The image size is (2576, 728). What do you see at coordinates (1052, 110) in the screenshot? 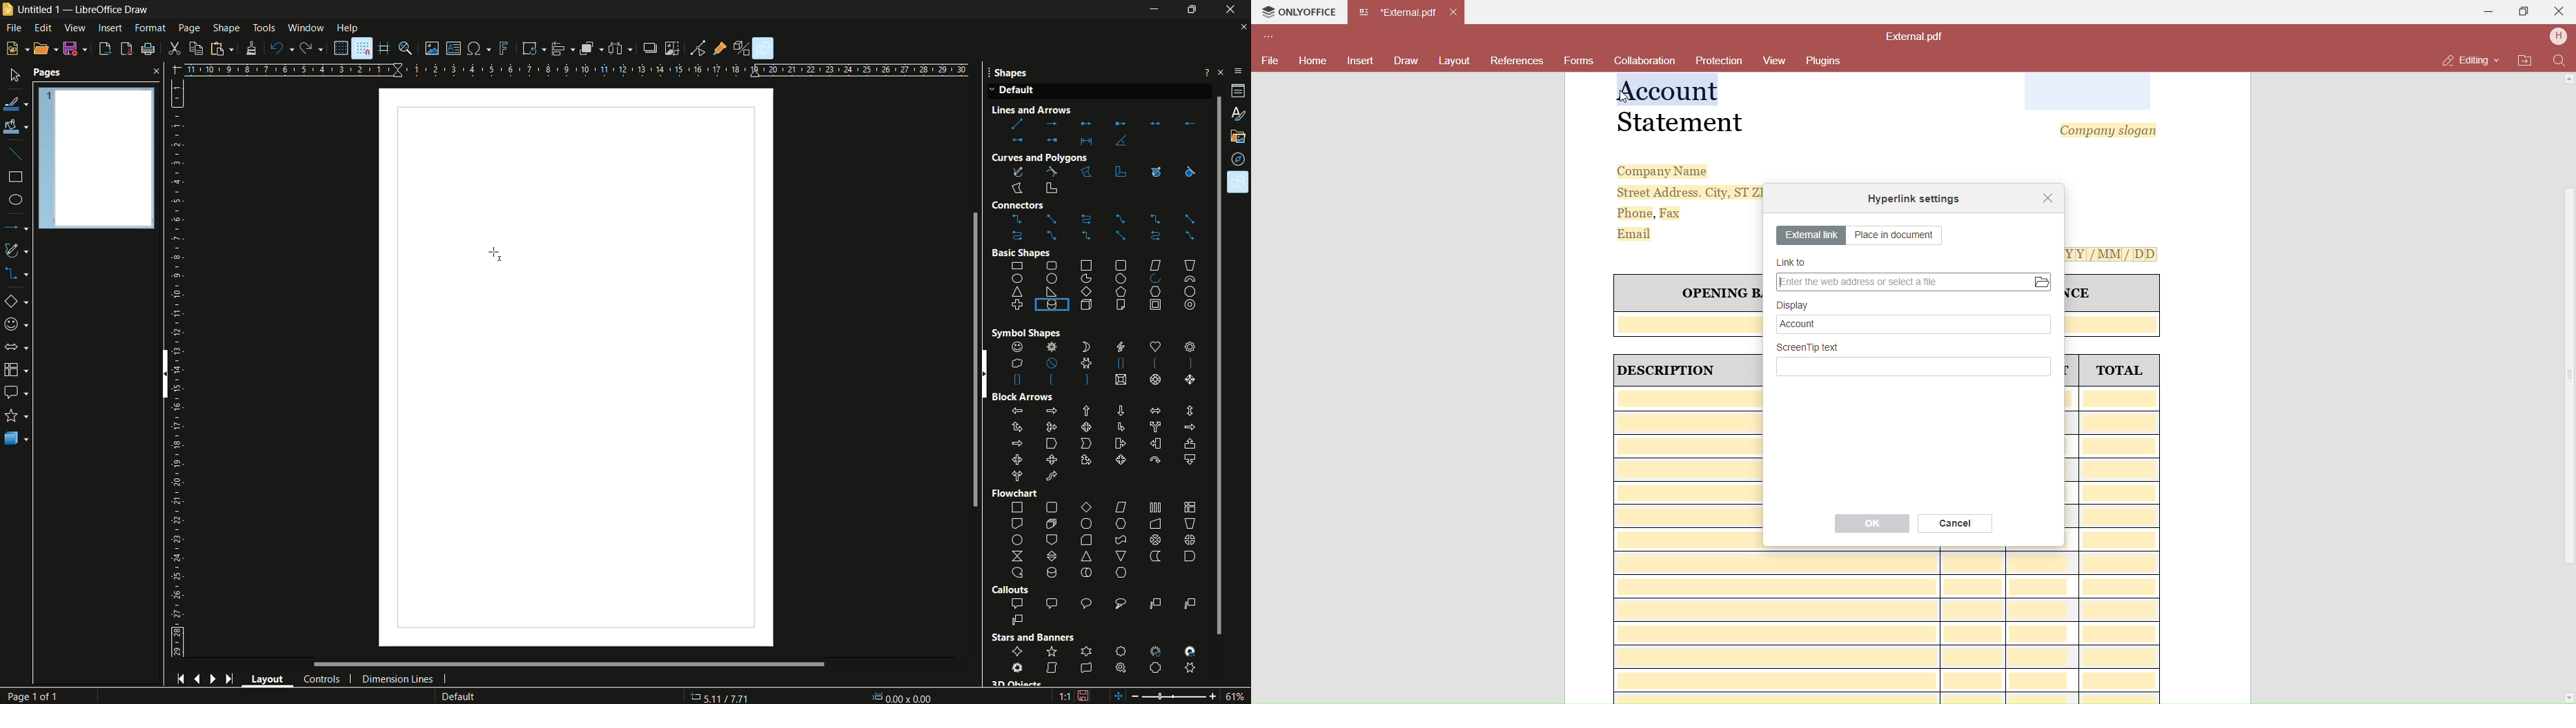
I see `Line and Arrow` at bounding box center [1052, 110].